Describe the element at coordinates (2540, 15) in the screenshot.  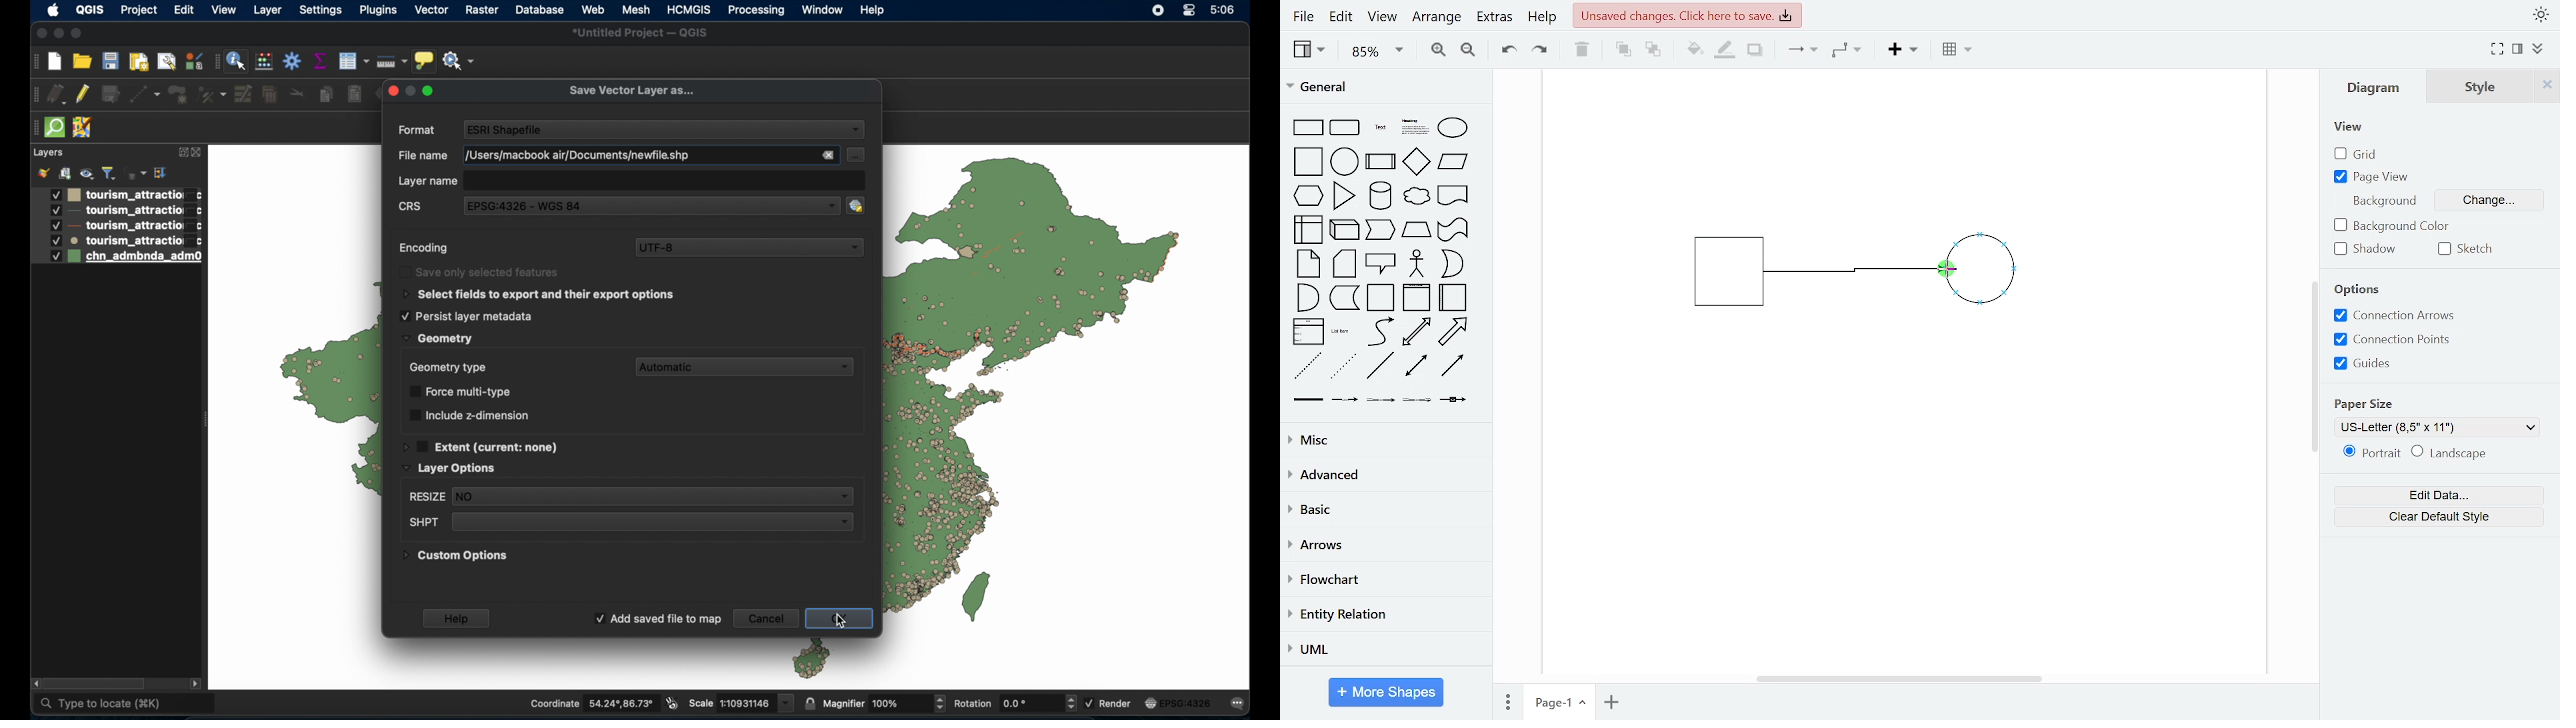
I see `appearance` at that location.